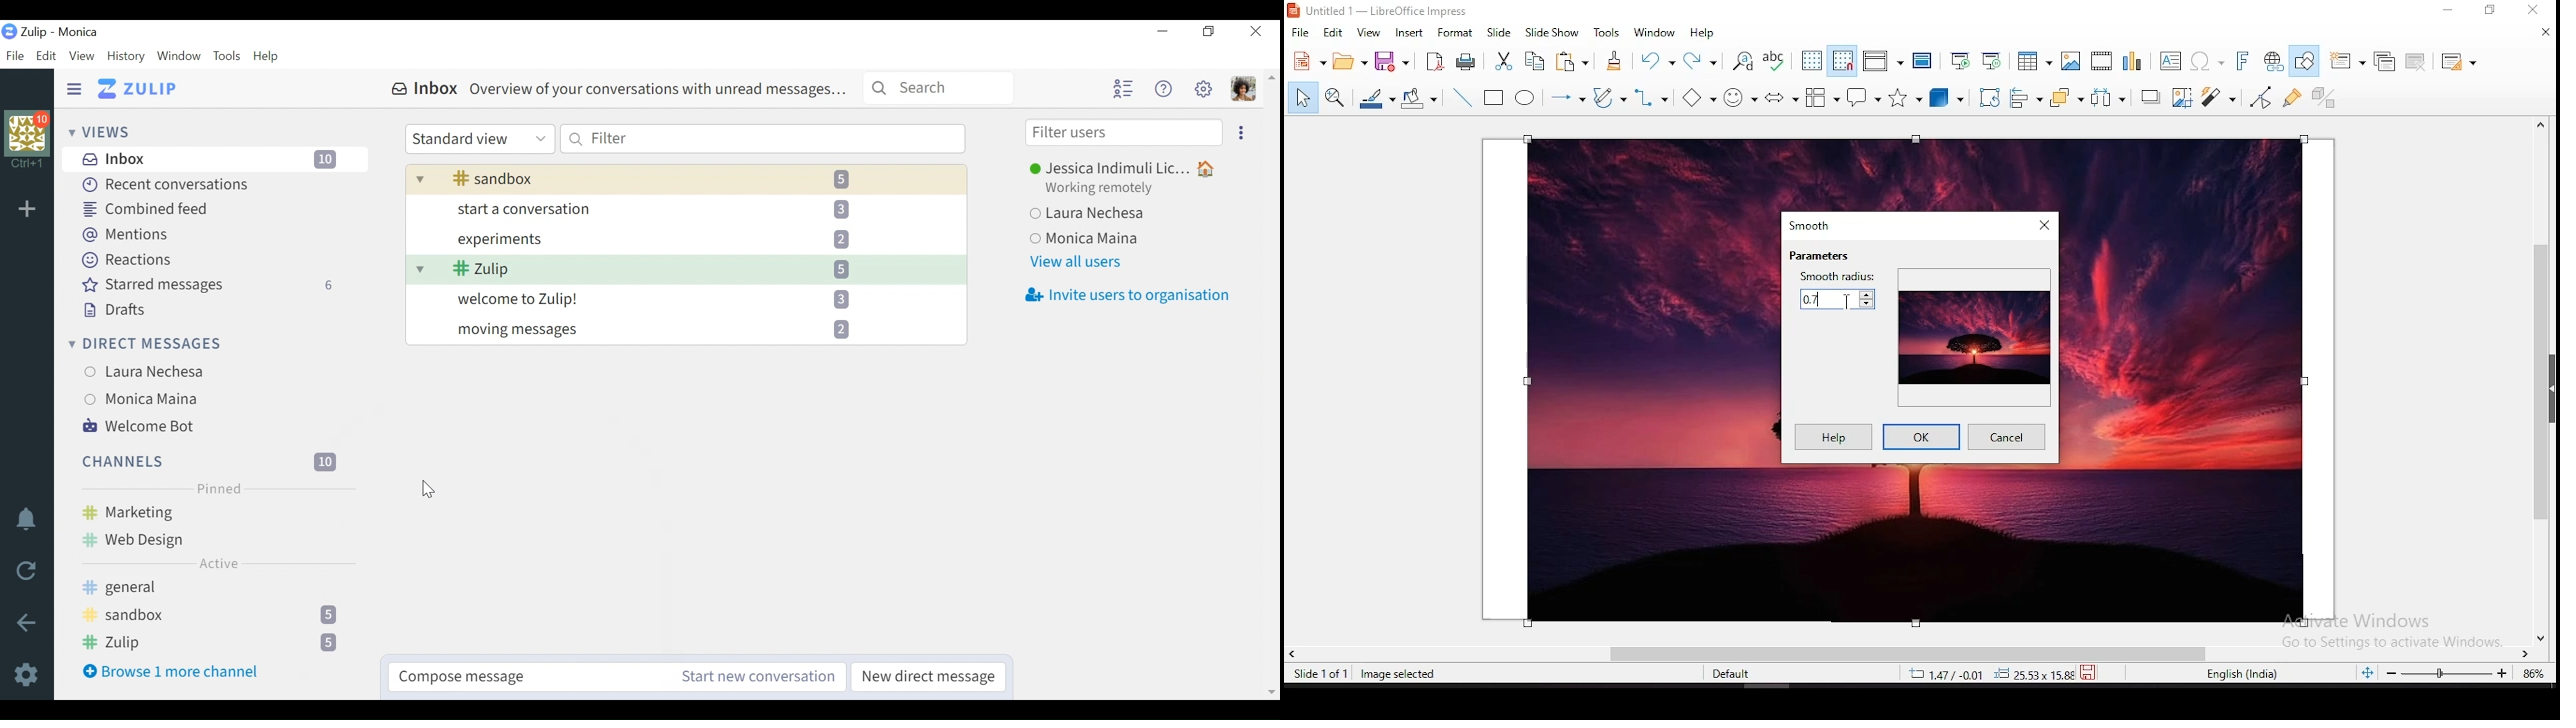 This screenshot has width=2576, height=728. I want to click on Restore, so click(1207, 32).